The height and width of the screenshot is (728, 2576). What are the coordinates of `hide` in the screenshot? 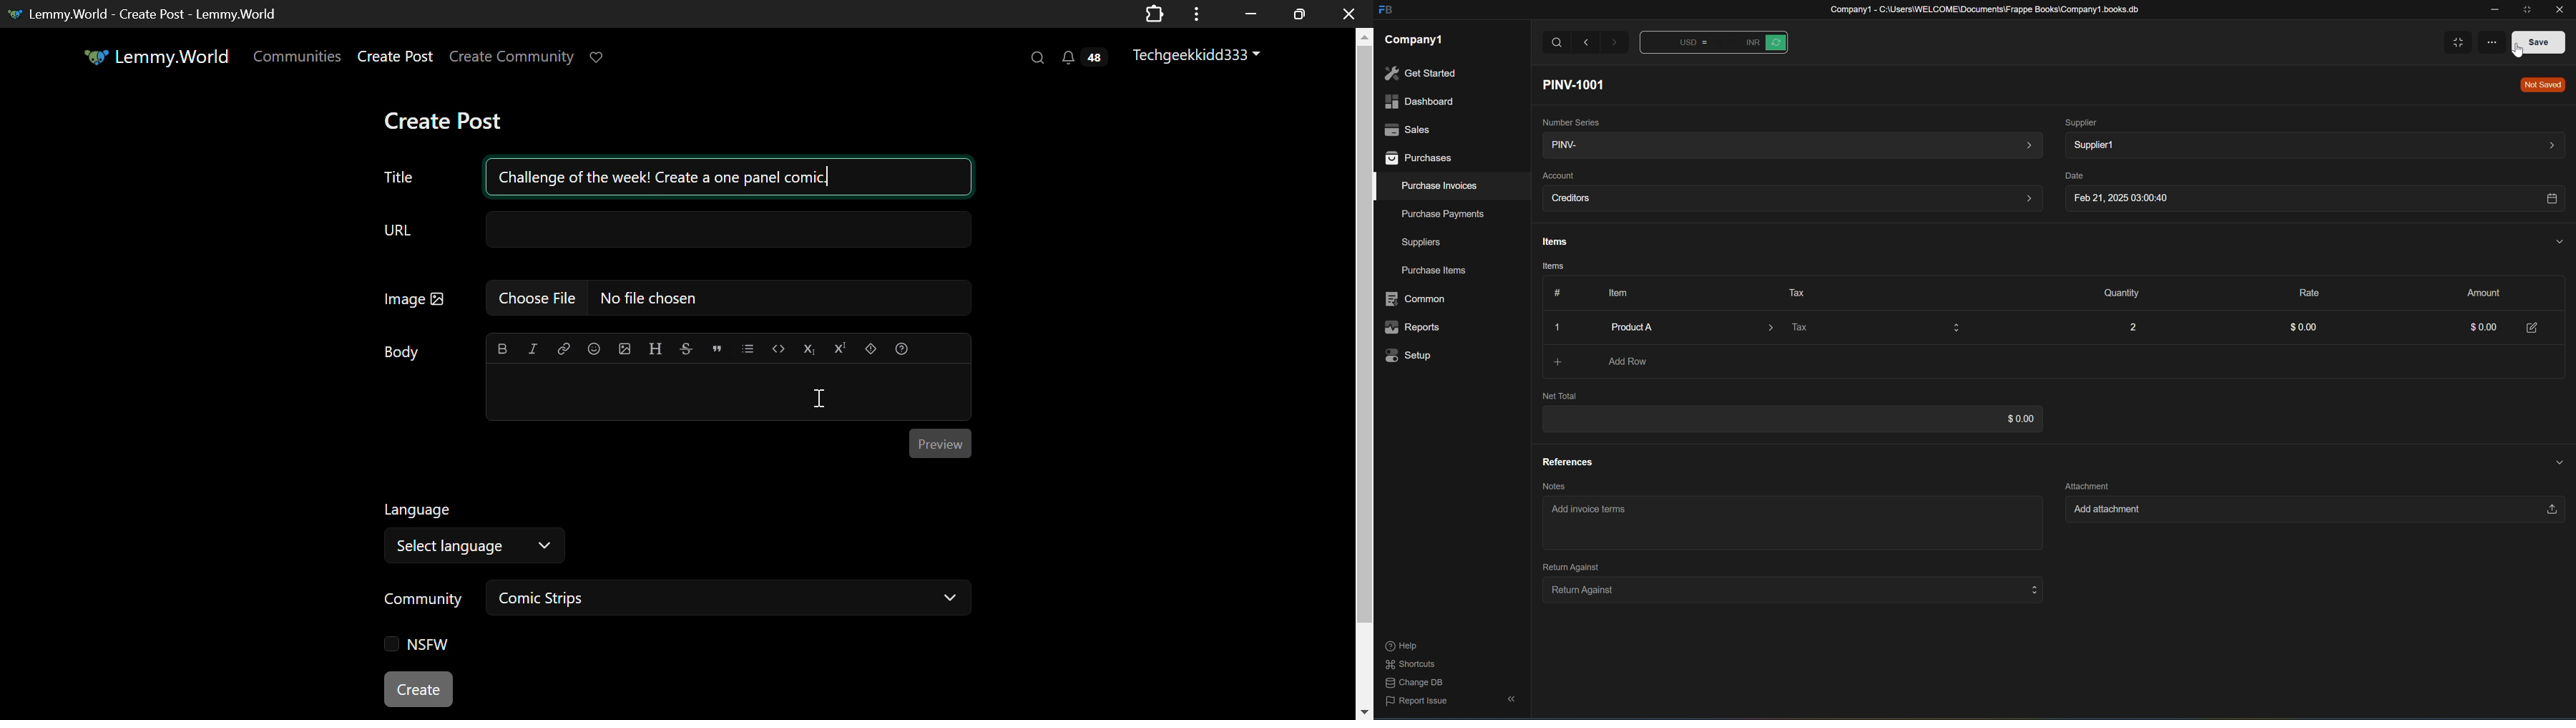 It's located at (1509, 700).